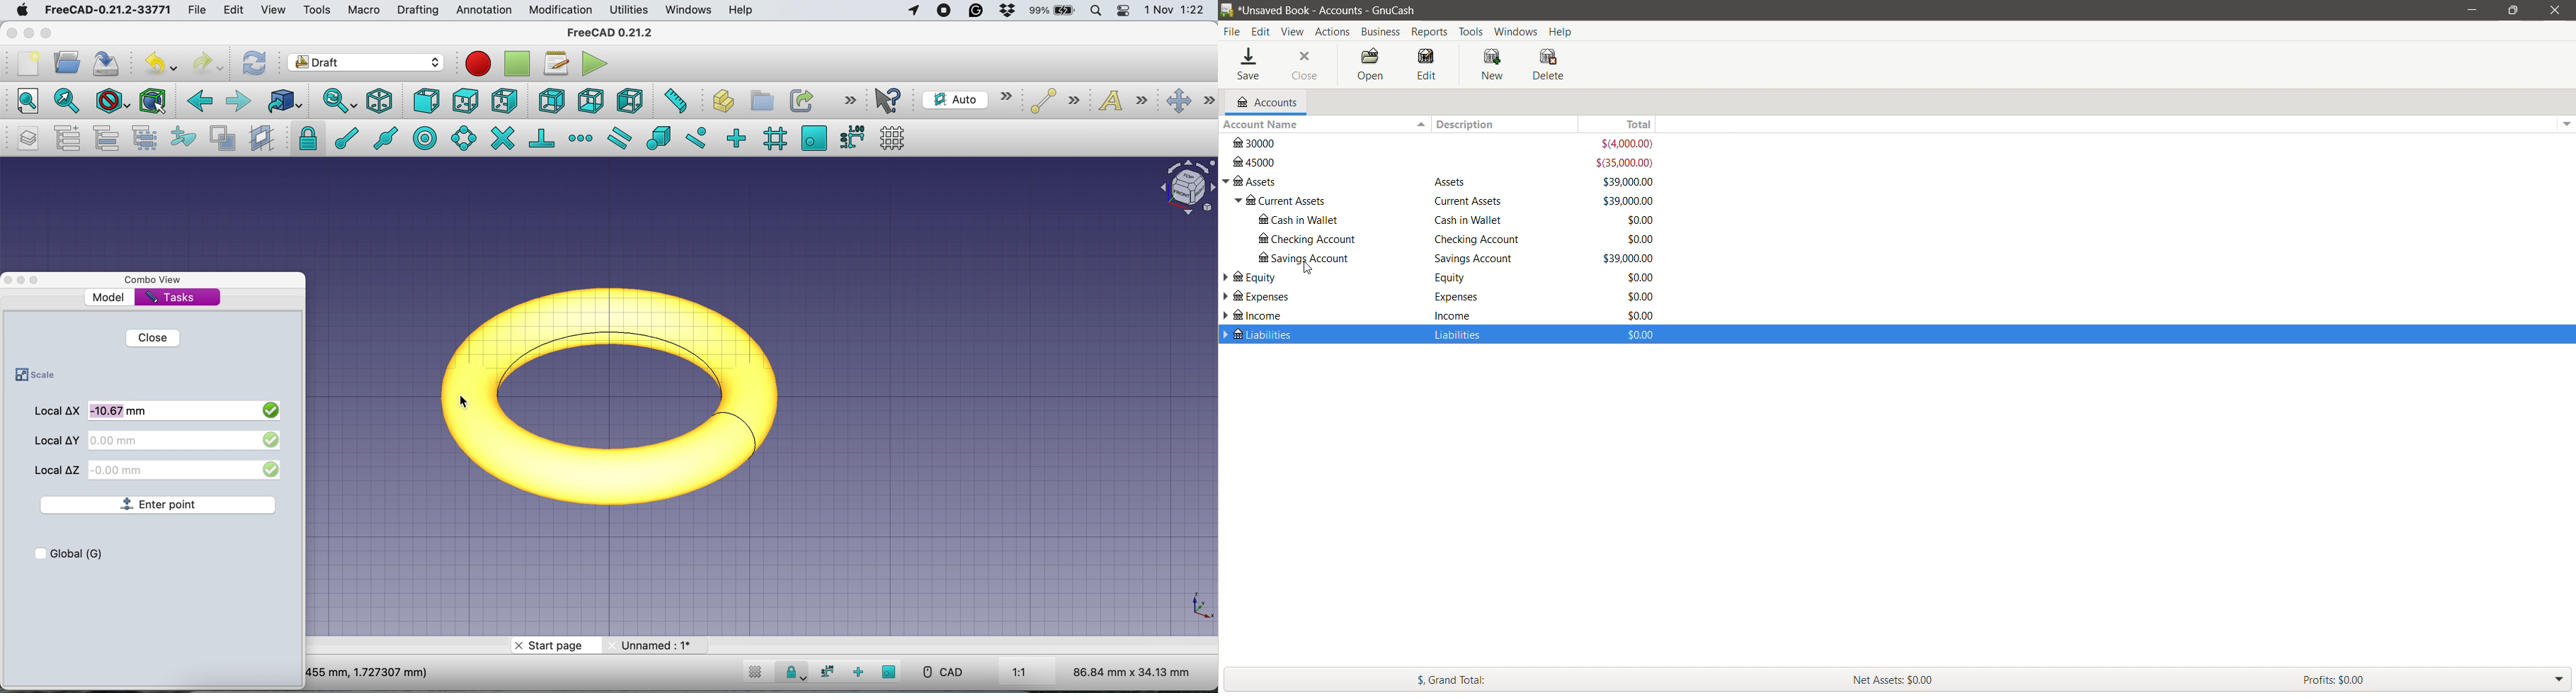  Describe the element at coordinates (160, 505) in the screenshot. I see `enter point` at that location.